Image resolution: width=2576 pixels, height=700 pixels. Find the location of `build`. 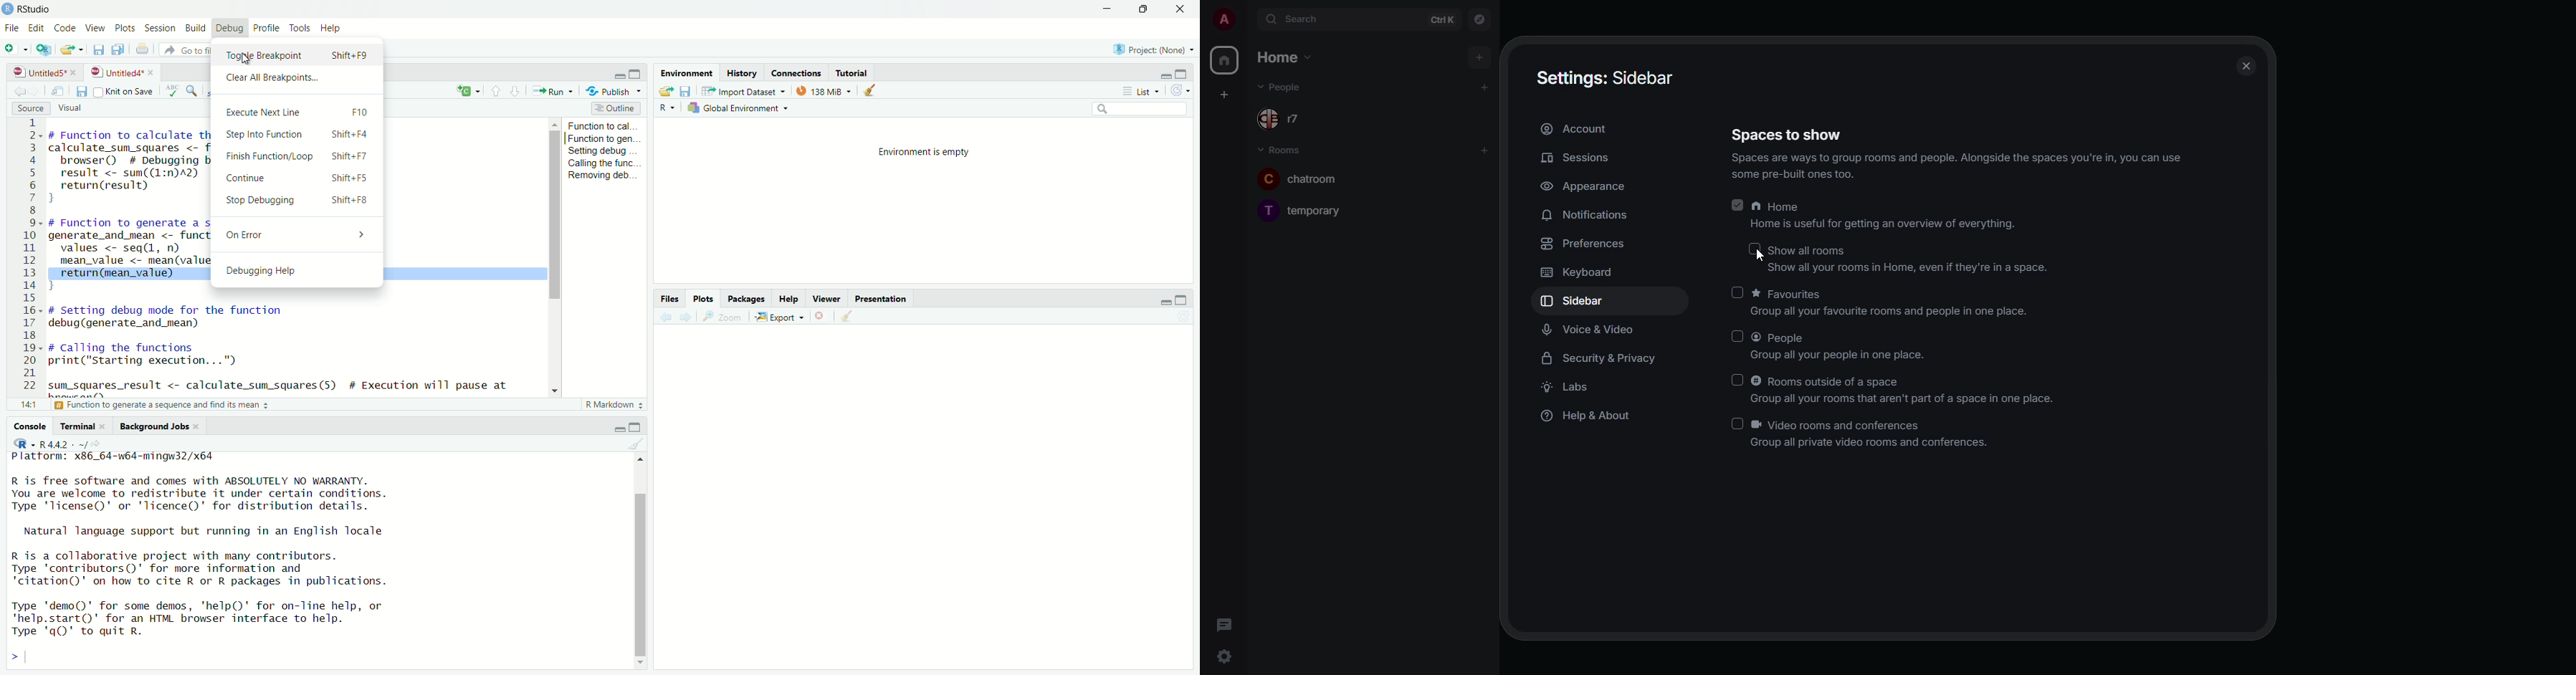

build is located at coordinates (196, 28).